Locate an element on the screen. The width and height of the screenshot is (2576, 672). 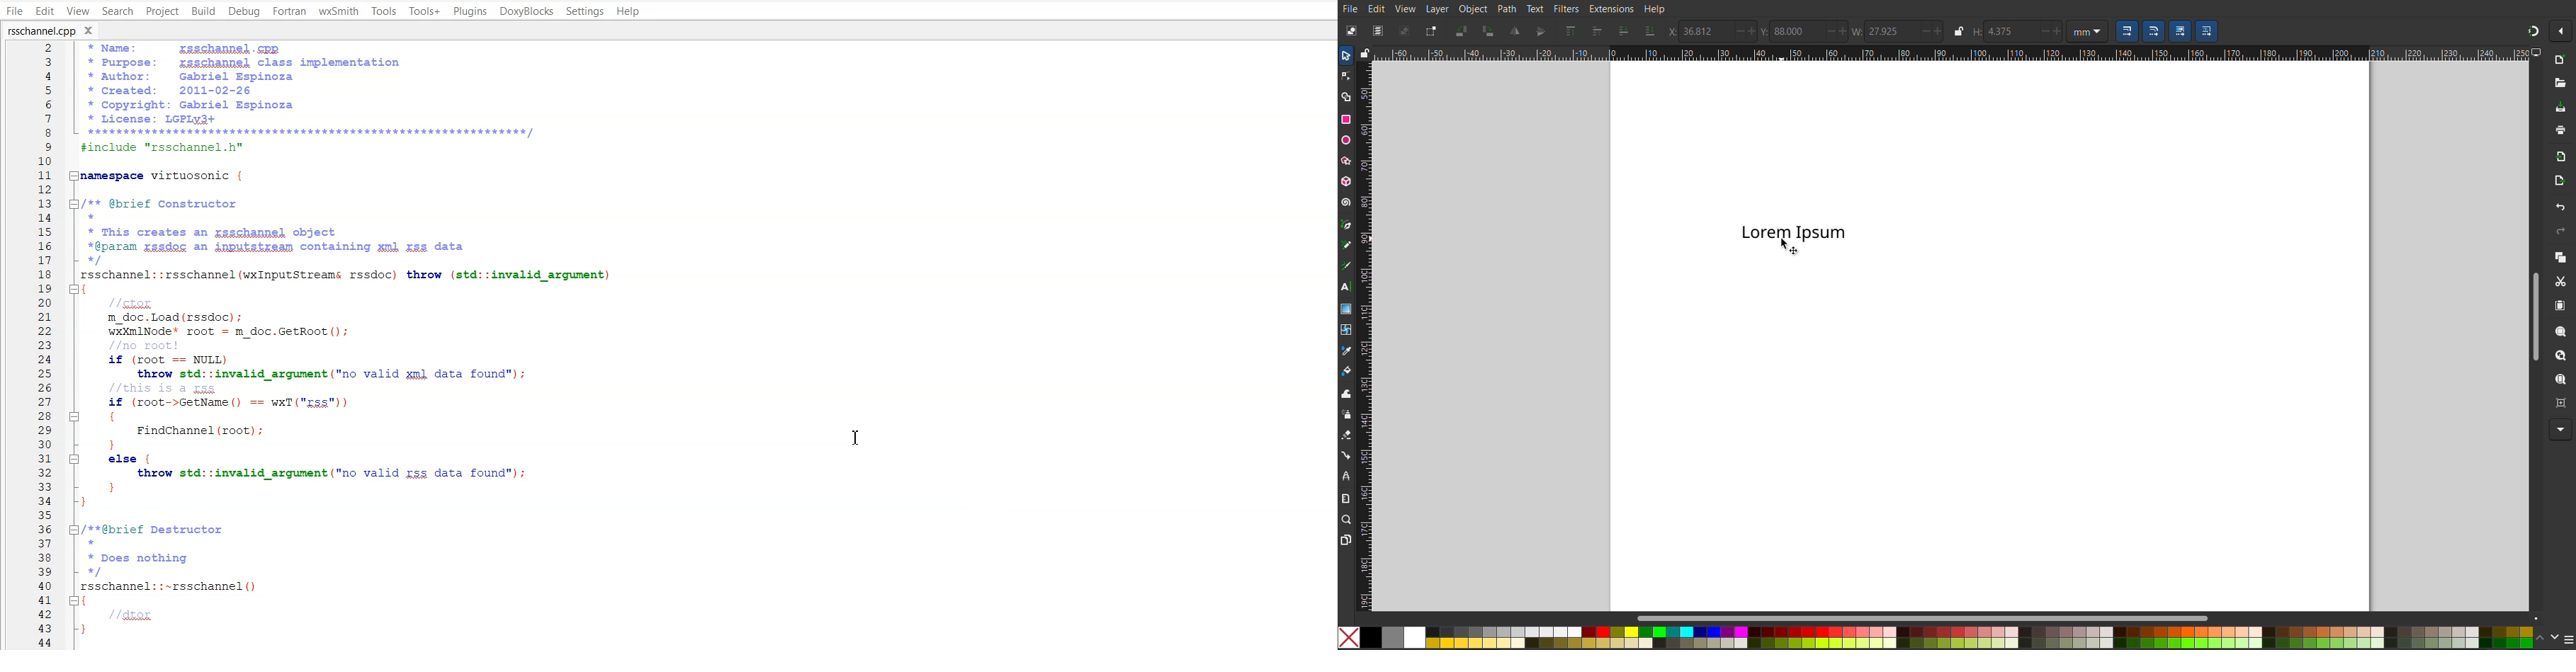
Zoom Page is located at coordinates (2560, 380).